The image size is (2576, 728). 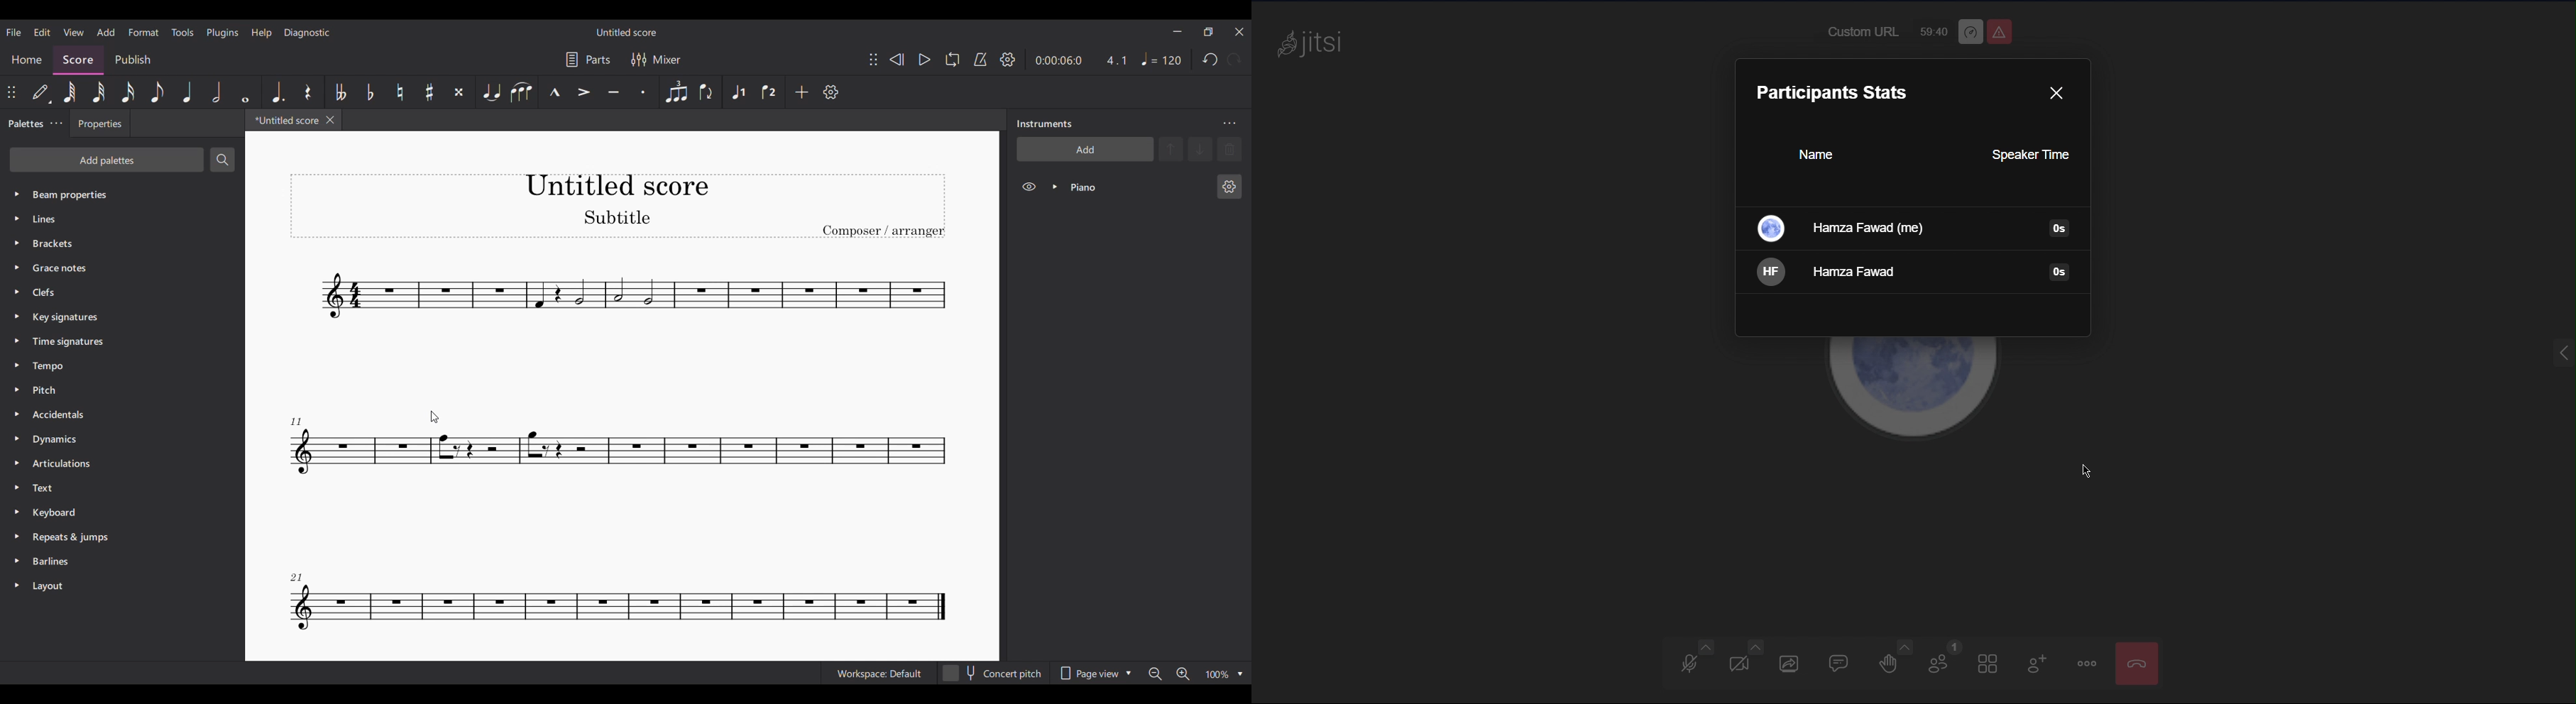 I want to click on Performance, so click(x=1971, y=30).